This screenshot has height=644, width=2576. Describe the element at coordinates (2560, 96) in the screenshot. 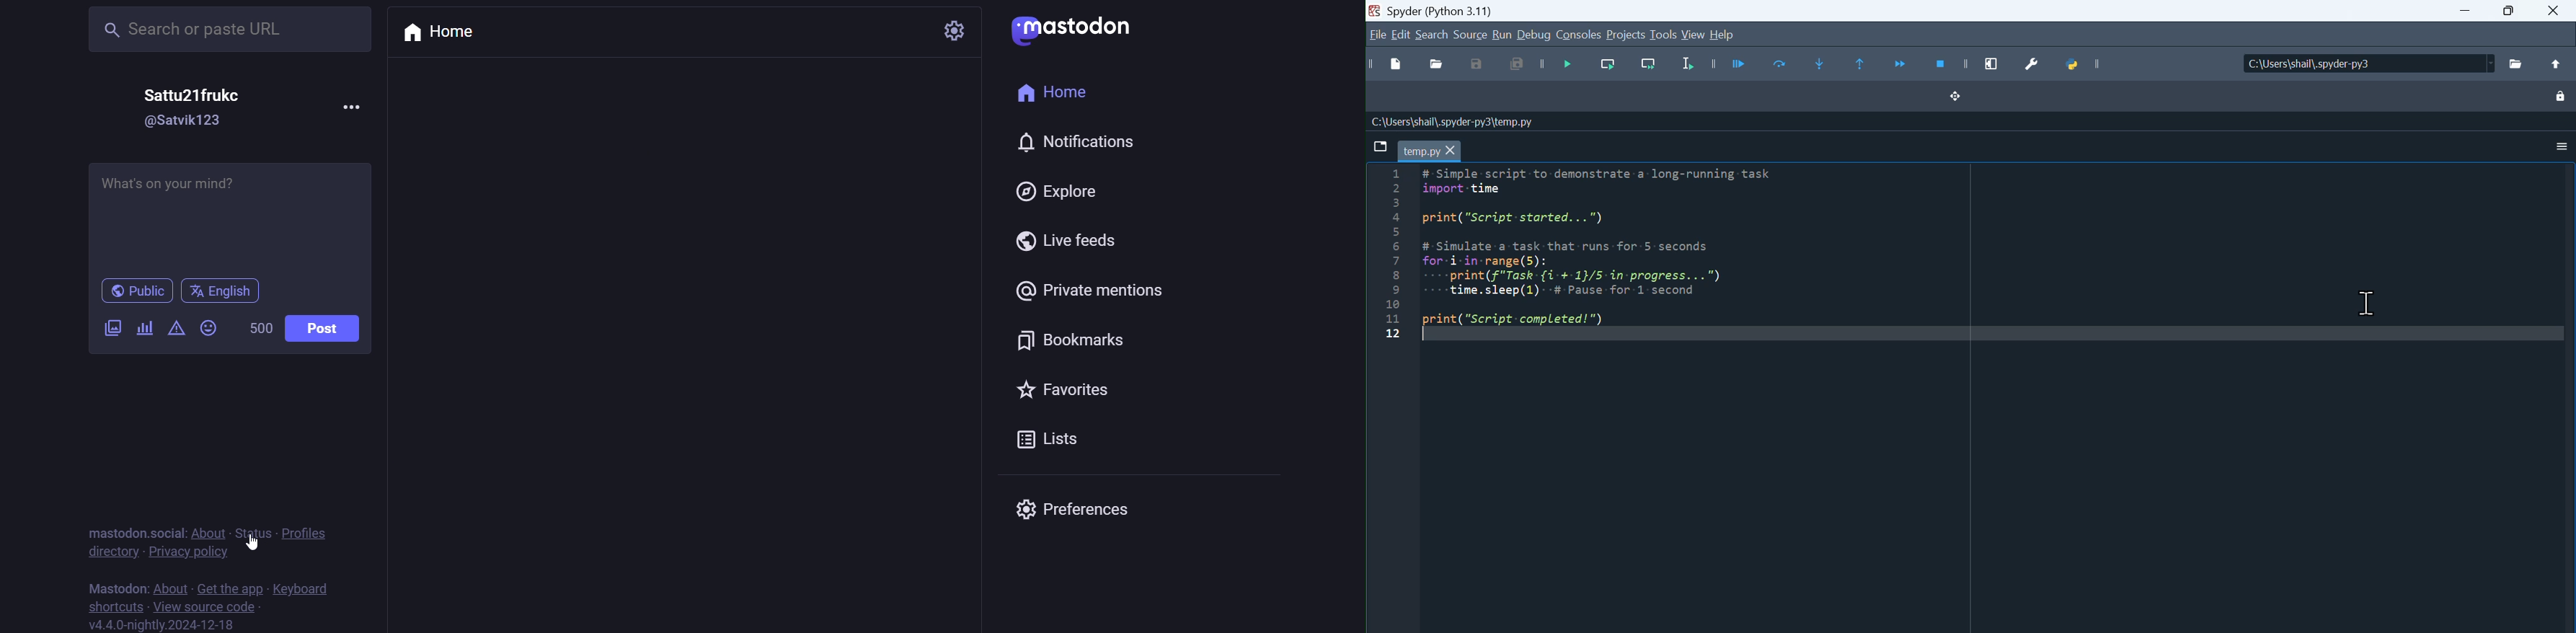

I see `Lock` at that location.